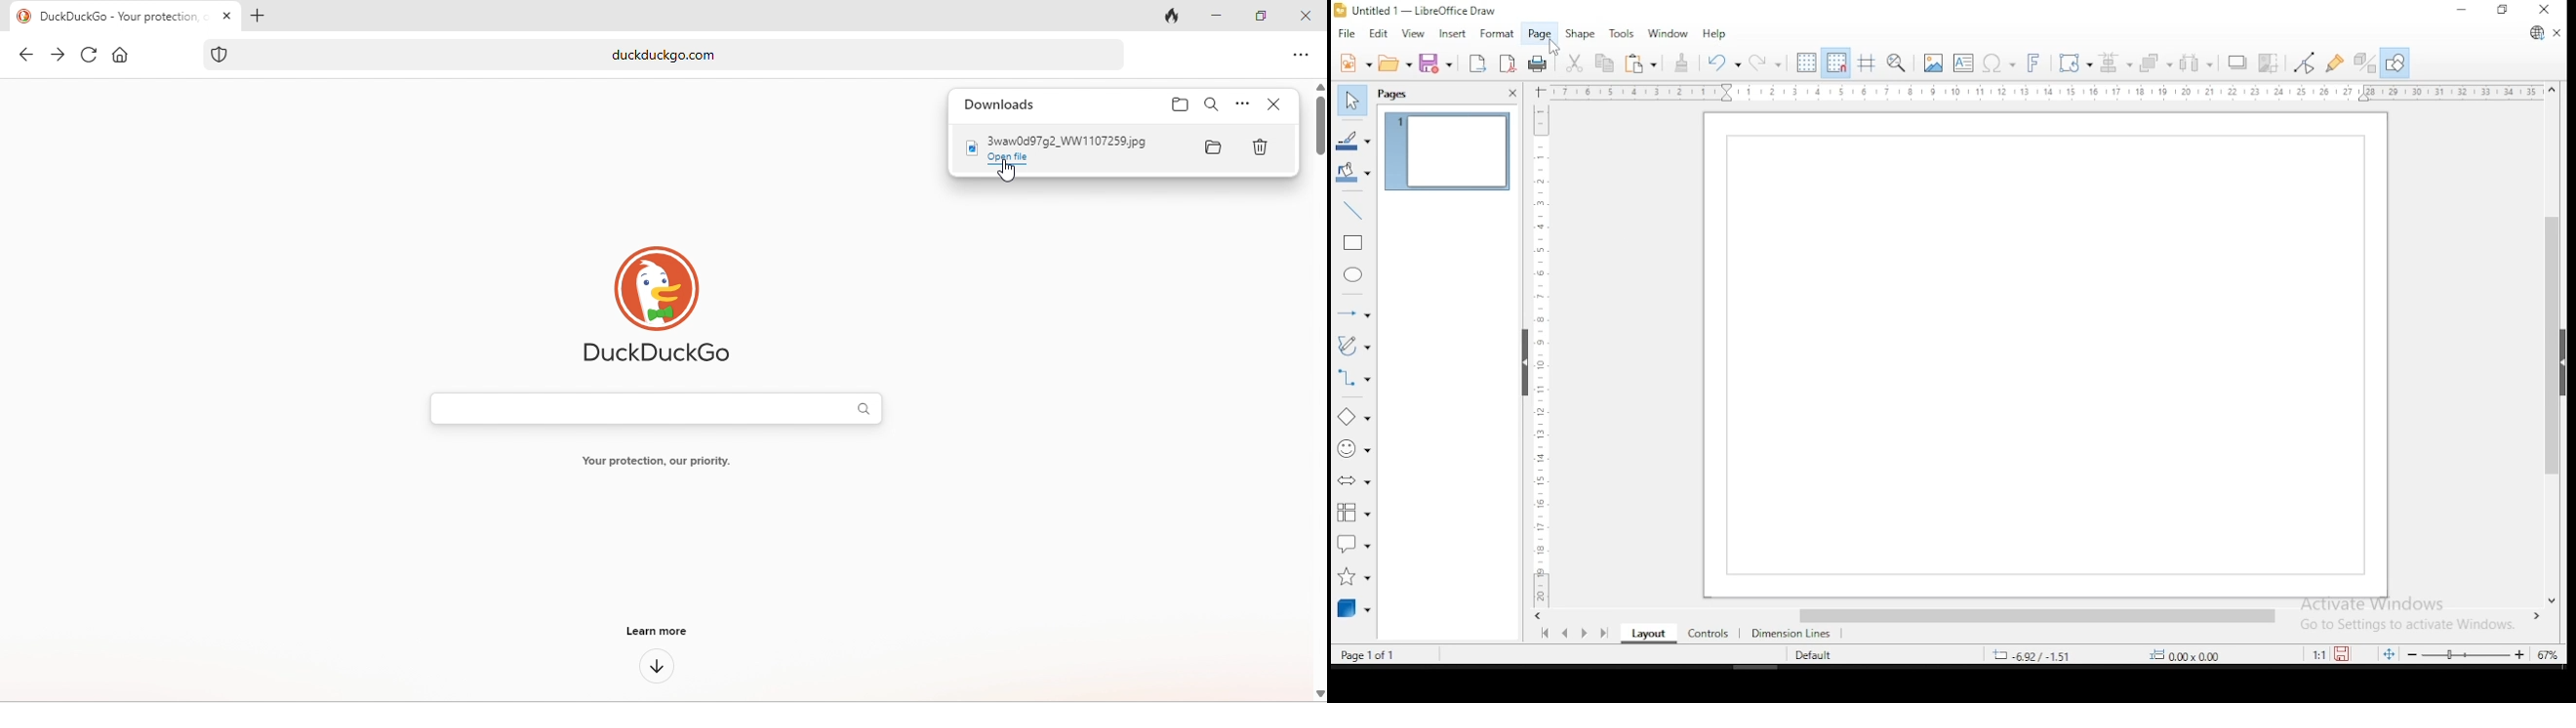 The image size is (2576, 728). I want to click on stars and banners, so click(1351, 577).